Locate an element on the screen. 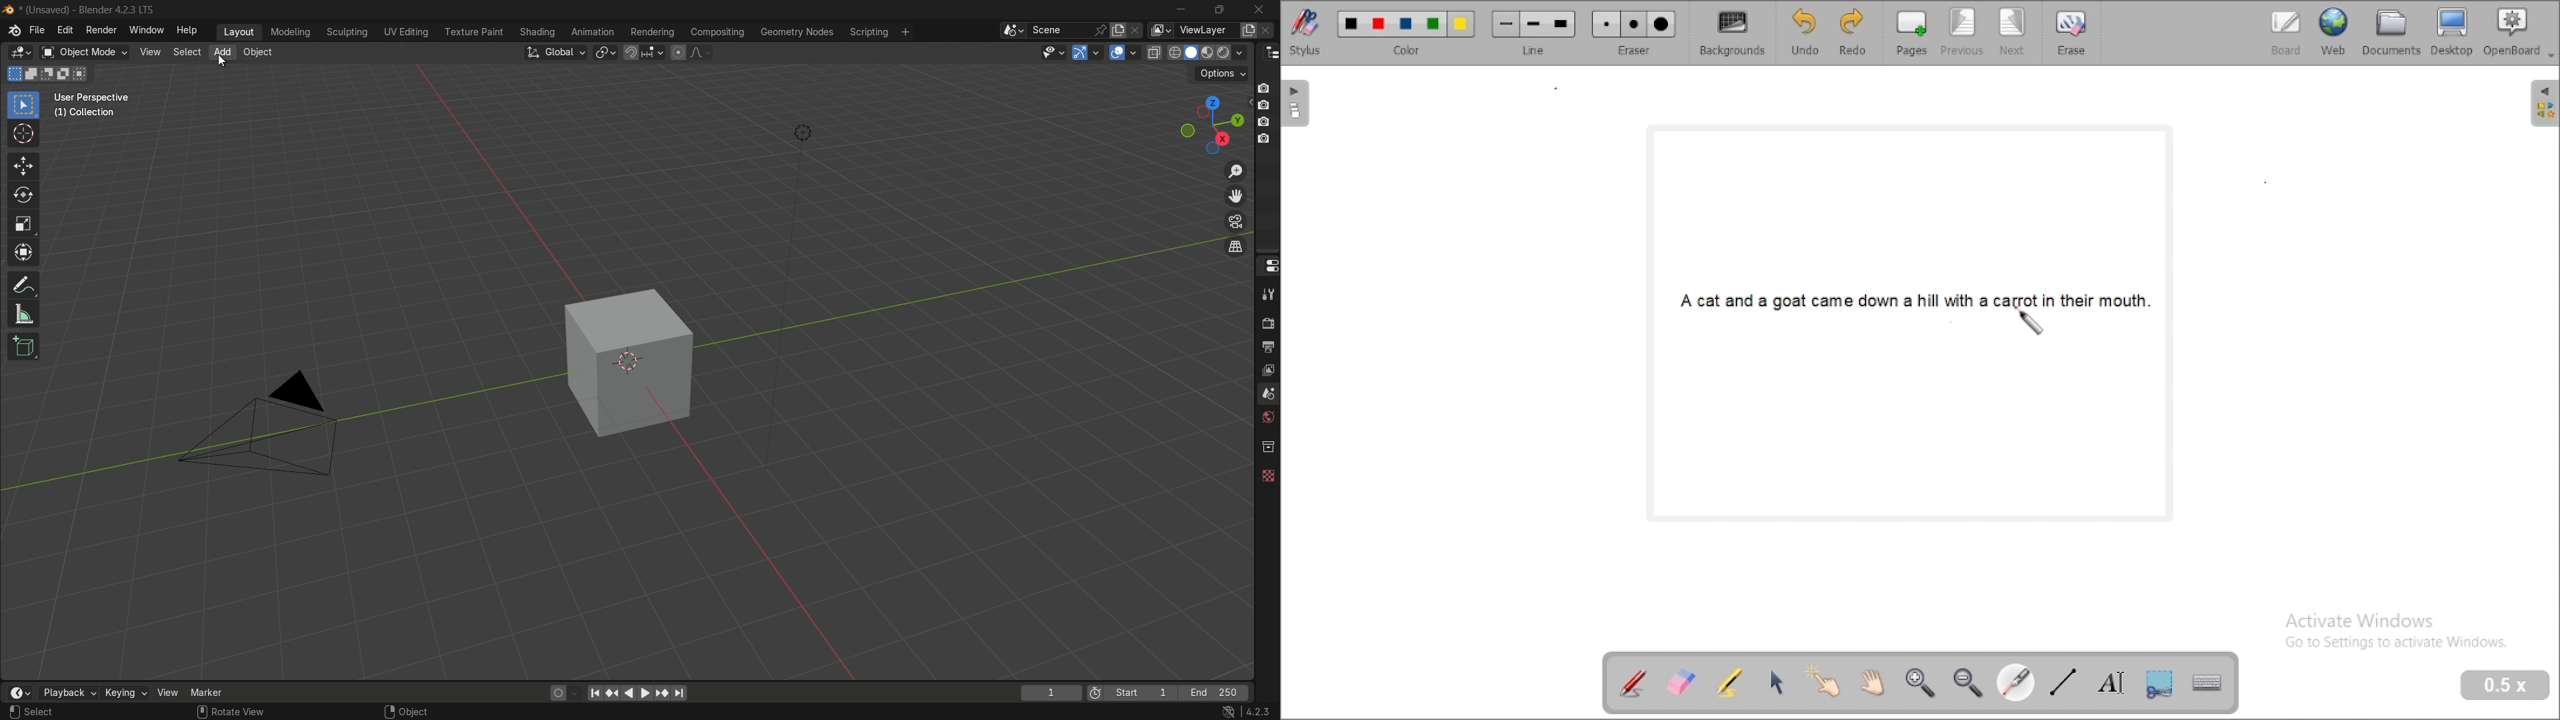 The image size is (2576, 728). add cube is located at coordinates (23, 347).